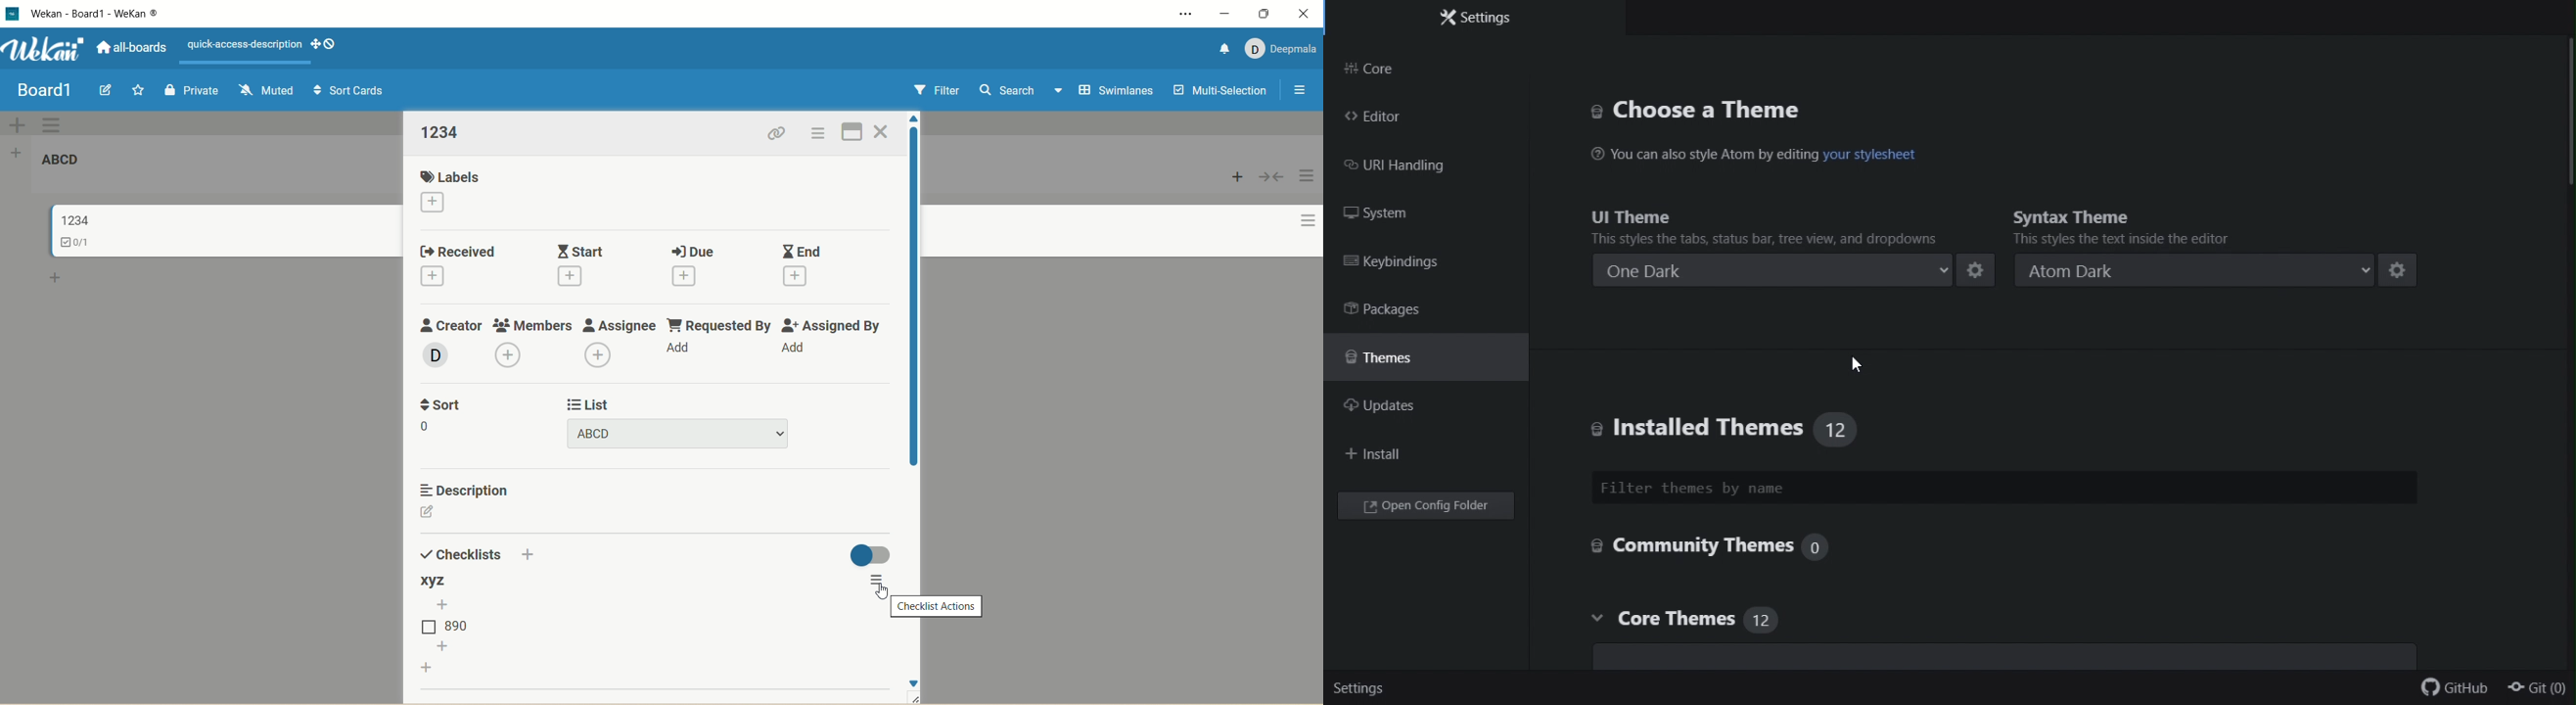  I want to click on swimlane, so click(1114, 91).